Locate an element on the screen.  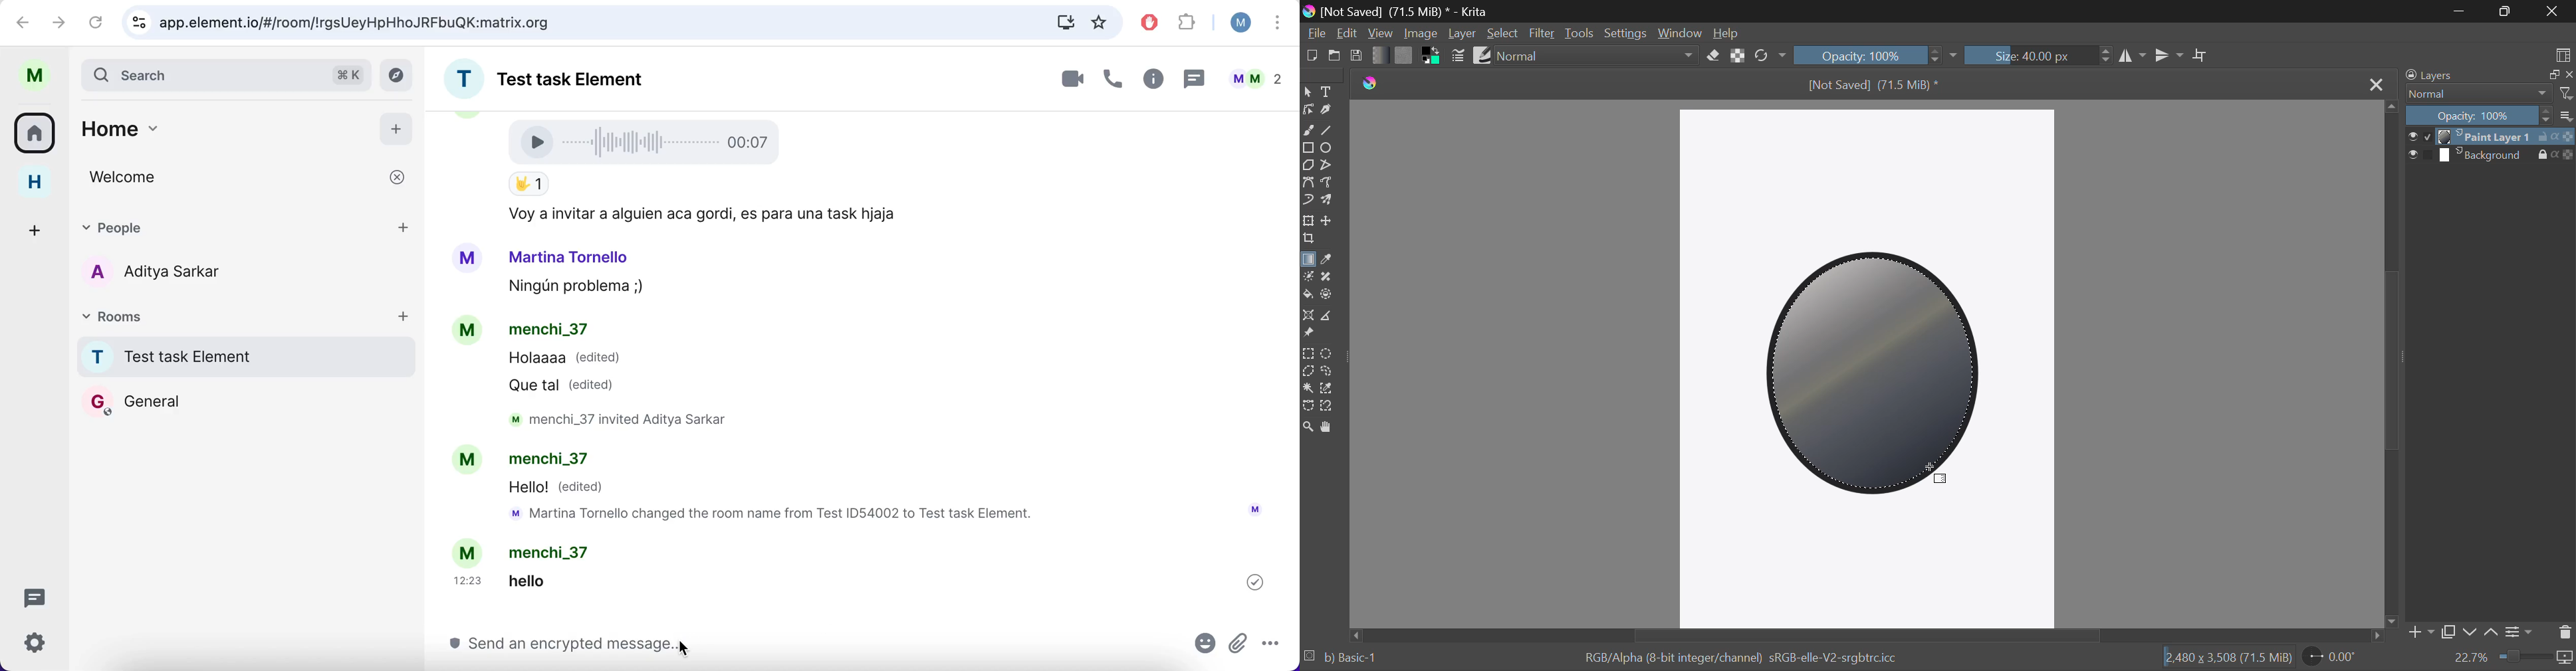
Restore Down is located at coordinates (2460, 12).